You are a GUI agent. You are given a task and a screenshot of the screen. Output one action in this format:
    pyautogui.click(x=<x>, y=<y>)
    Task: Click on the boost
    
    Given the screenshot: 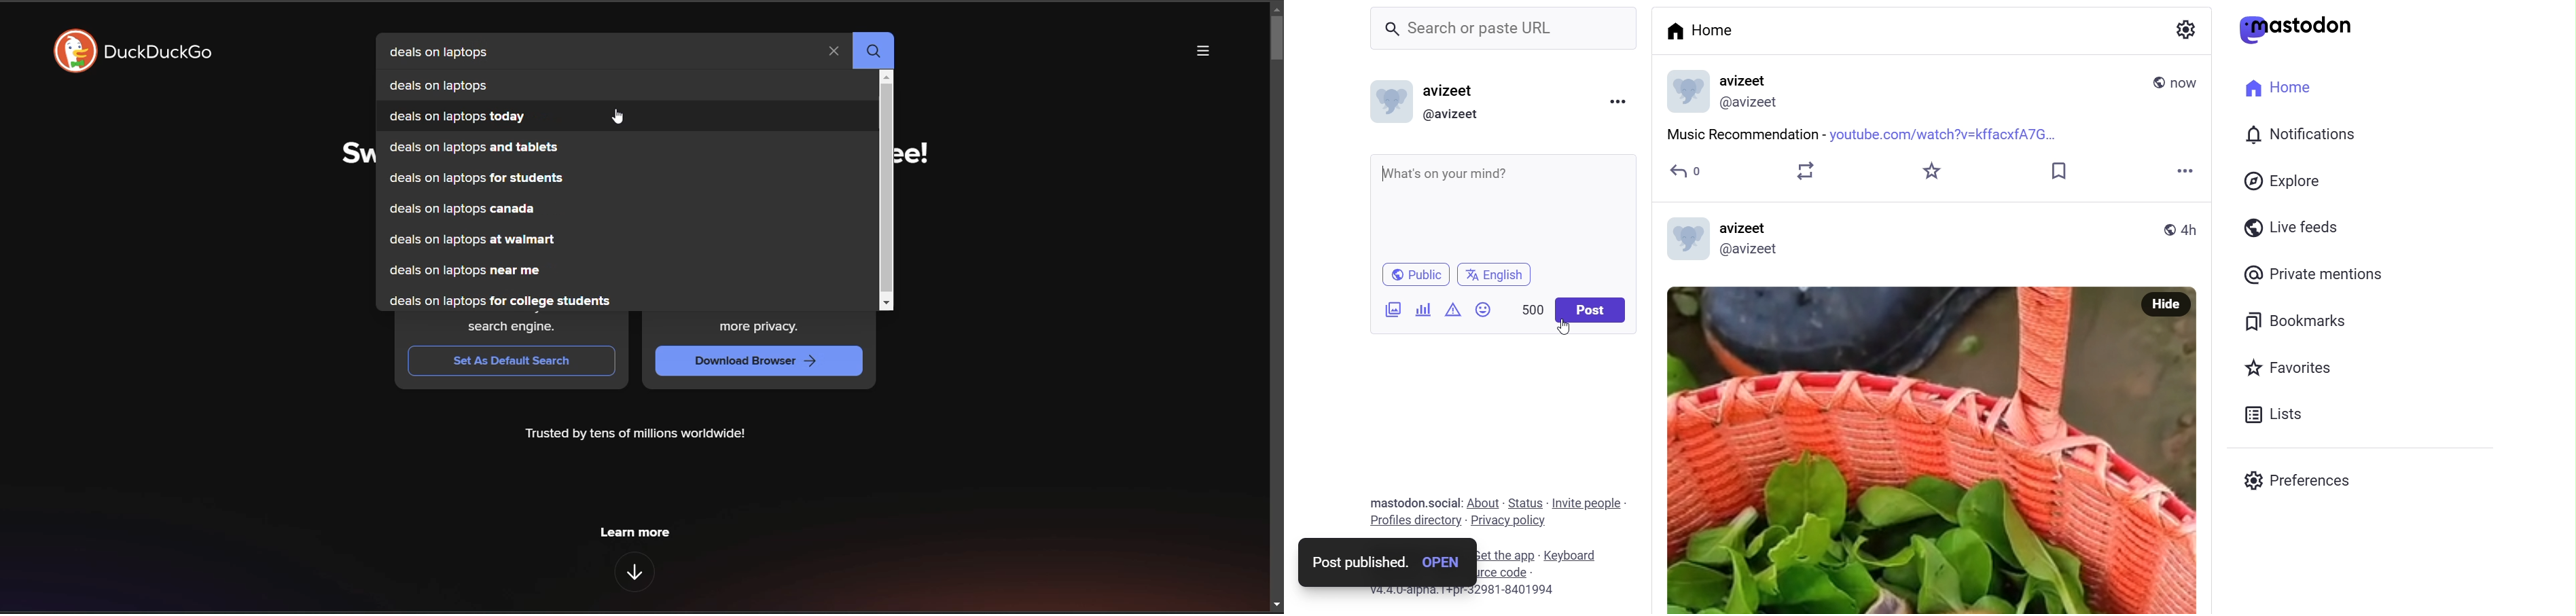 What is the action you would take?
    pyautogui.click(x=1806, y=175)
    